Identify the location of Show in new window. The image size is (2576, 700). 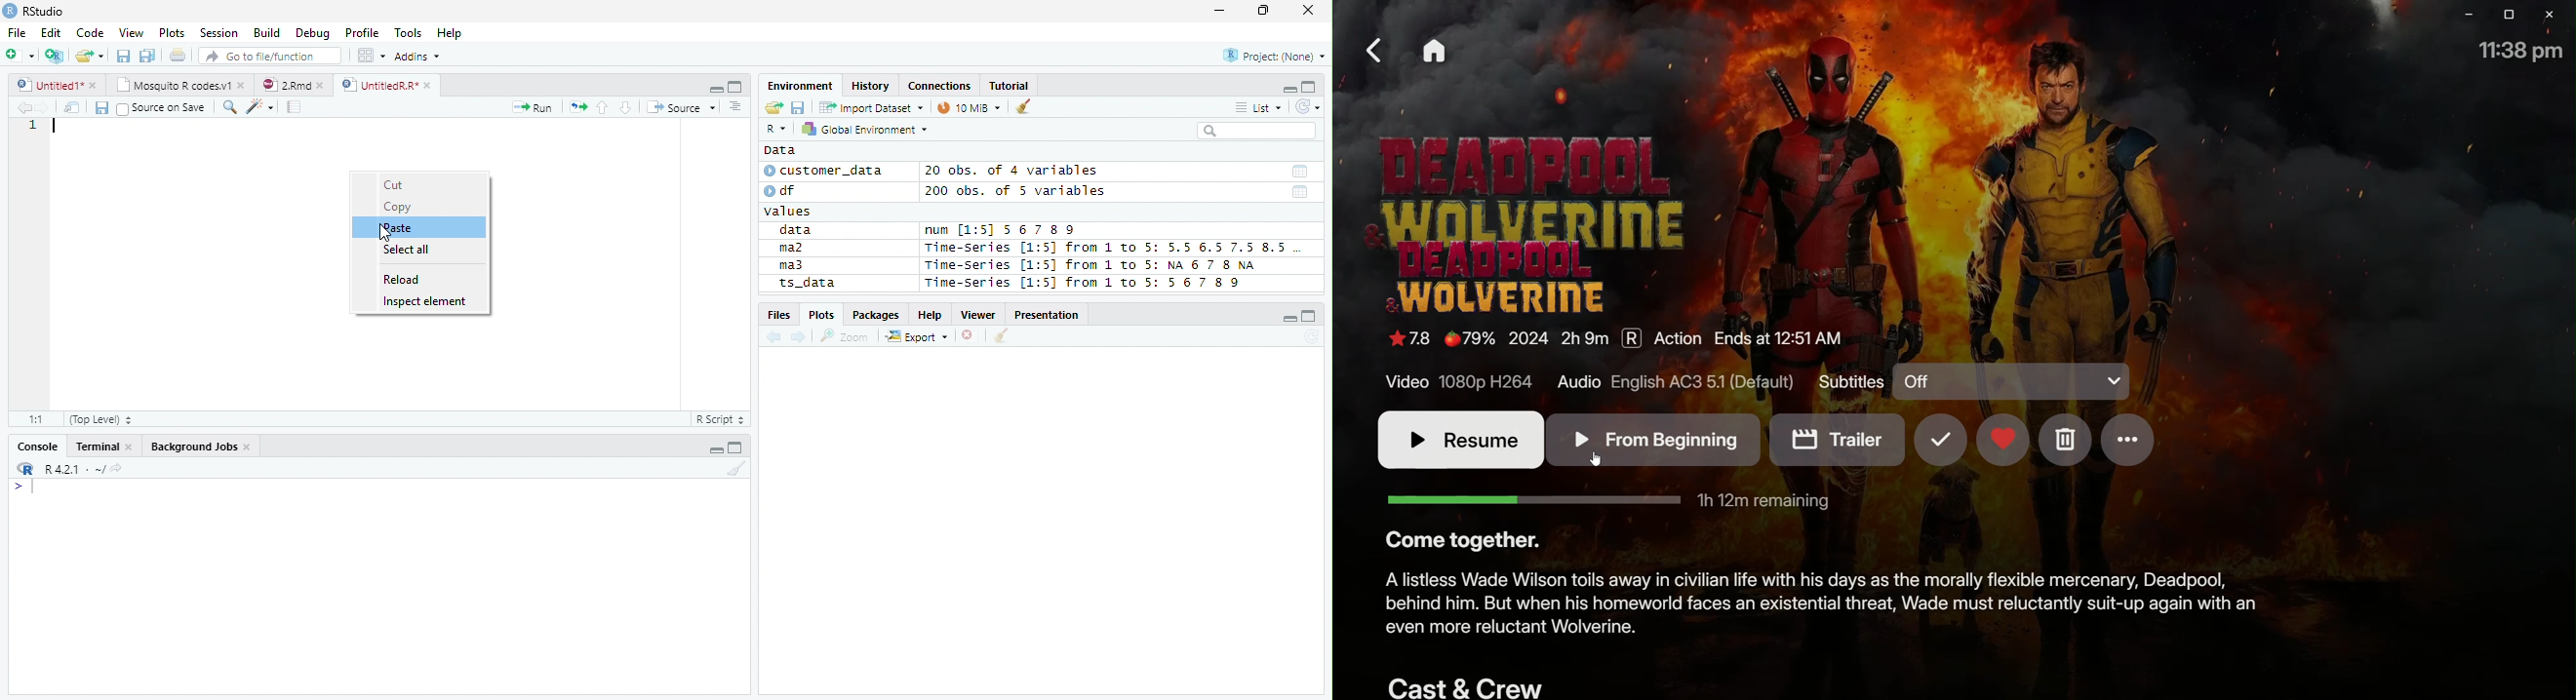
(73, 107).